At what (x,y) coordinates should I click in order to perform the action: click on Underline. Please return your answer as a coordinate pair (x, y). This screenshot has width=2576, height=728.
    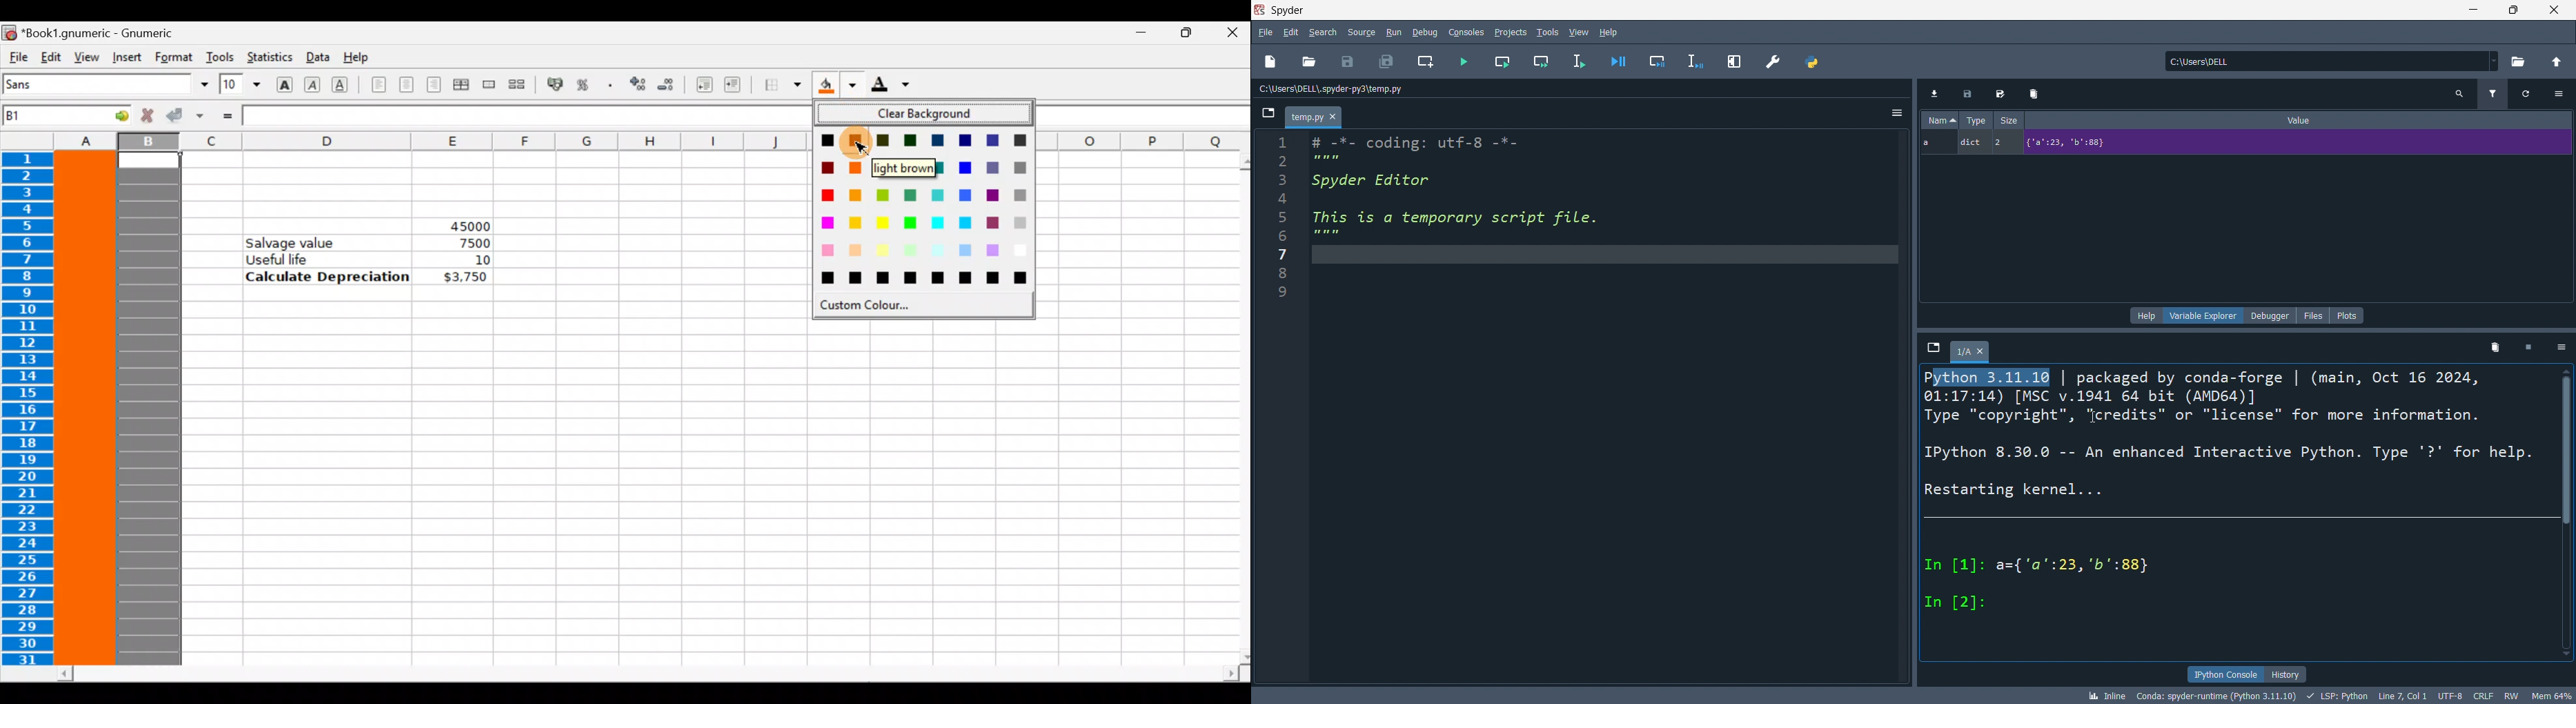
    Looking at the image, I should click on (345, 85).